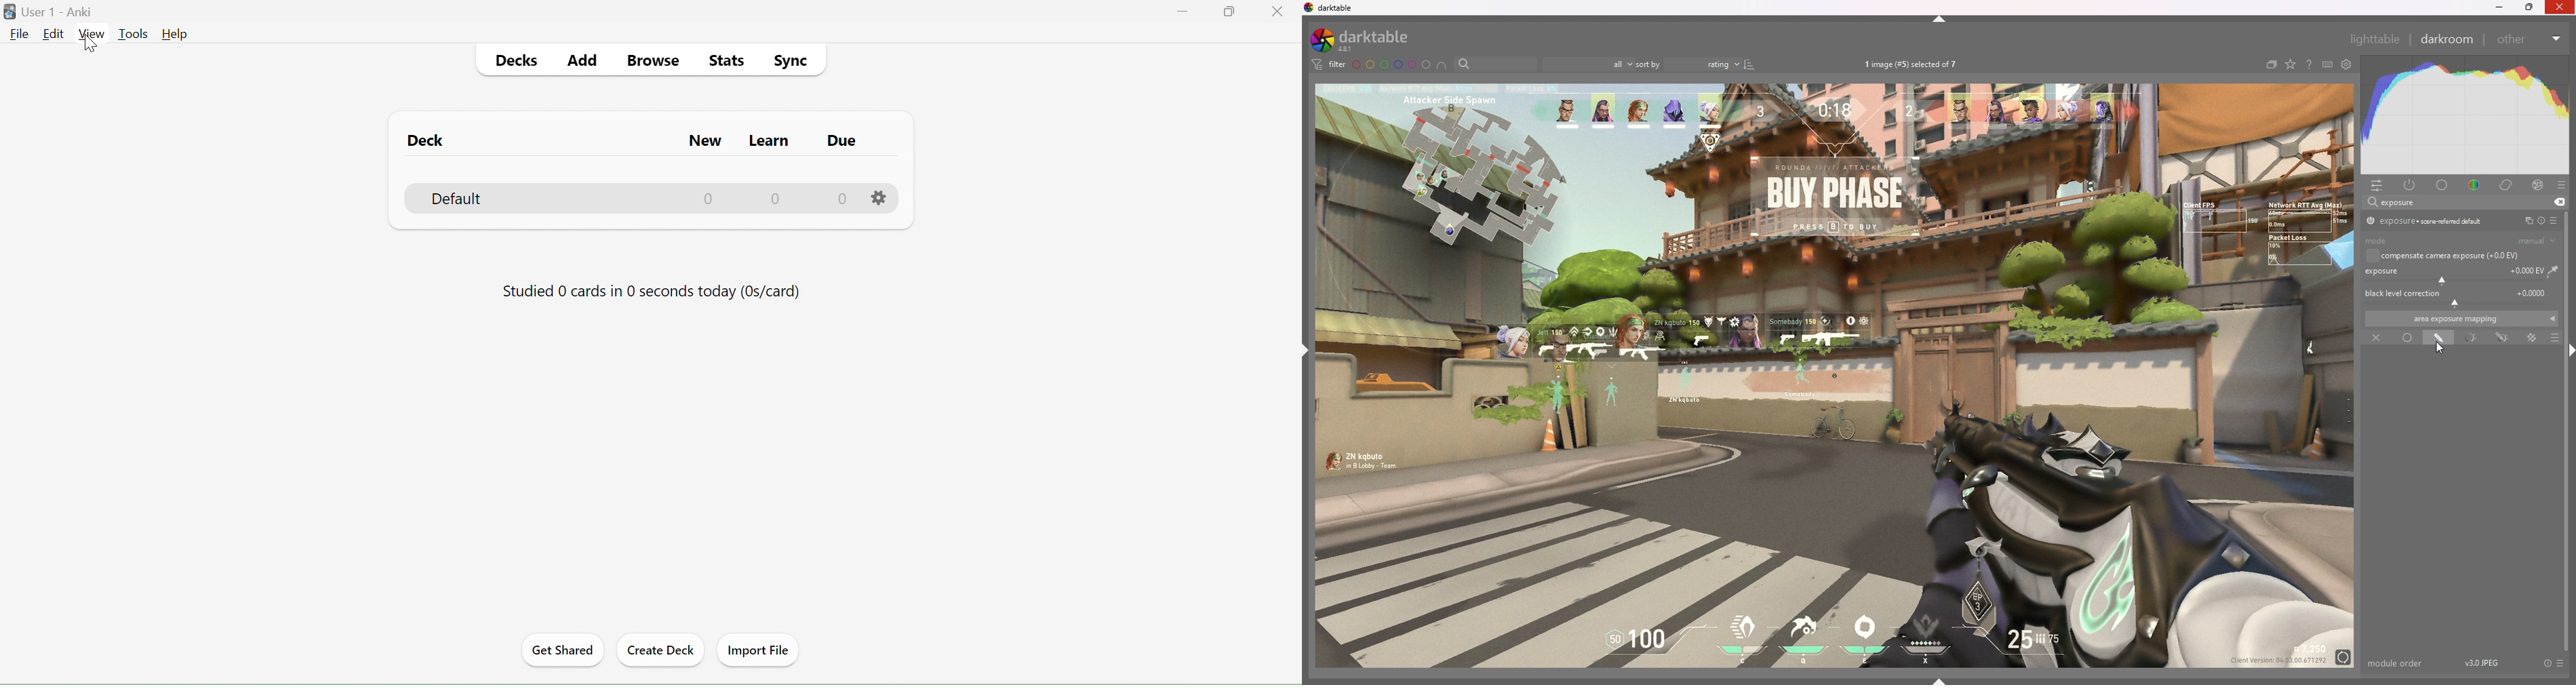 Image resolution: width=2576 pixels, height=700 pixels. I want to click on version, so click(2482, 662).